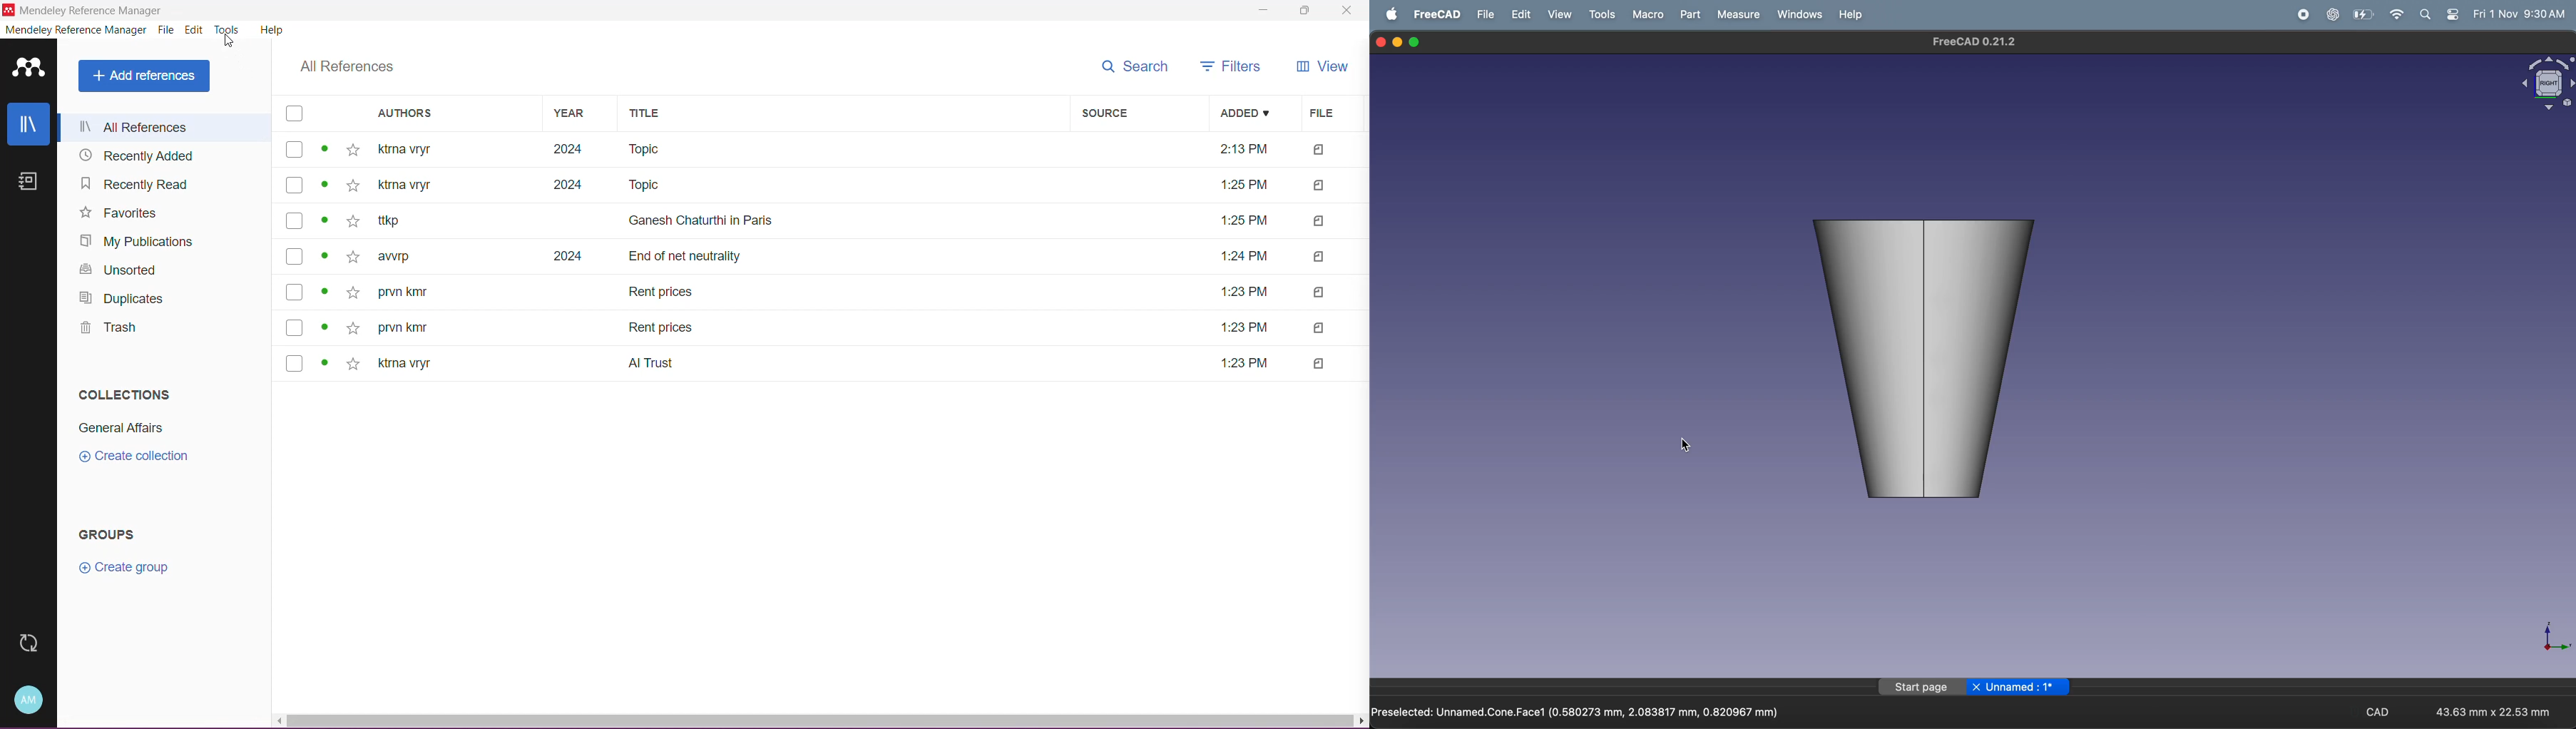  Describe the element at coordinates (324, 221) in the screenshot. I see `read` at that location.